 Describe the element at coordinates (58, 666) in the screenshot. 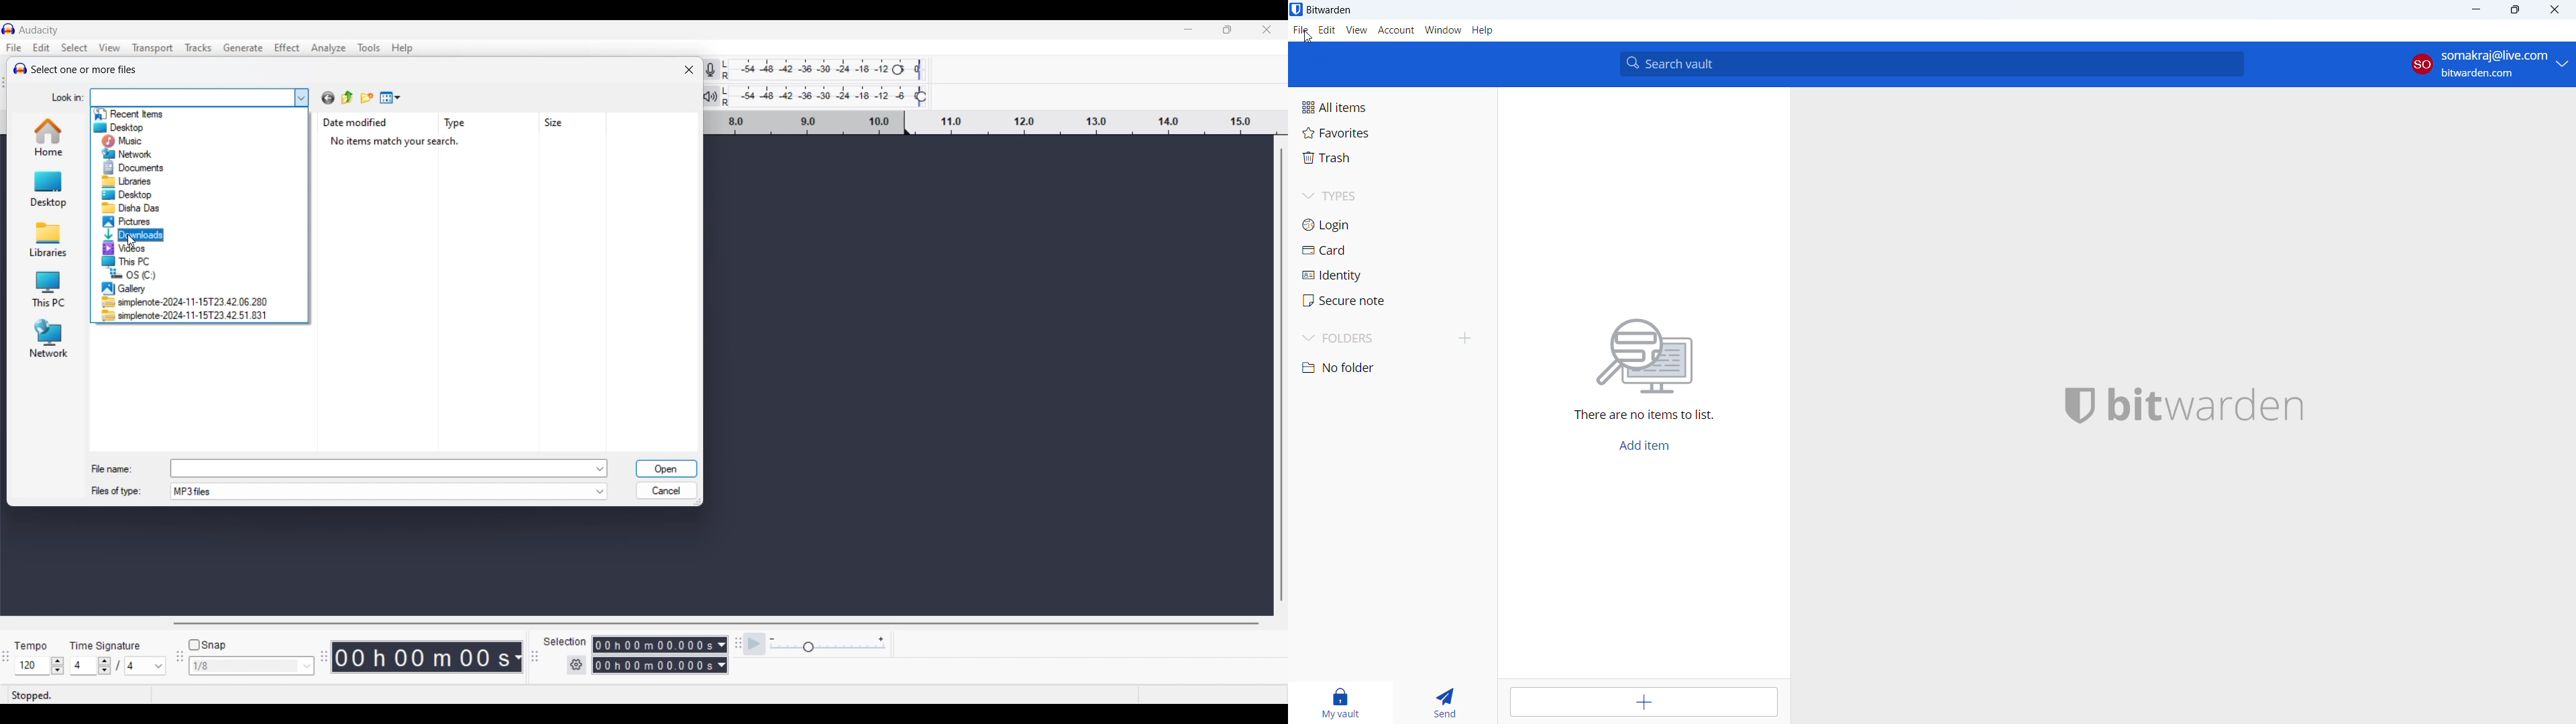

I see `Increase/Decrease tempo` at that location.